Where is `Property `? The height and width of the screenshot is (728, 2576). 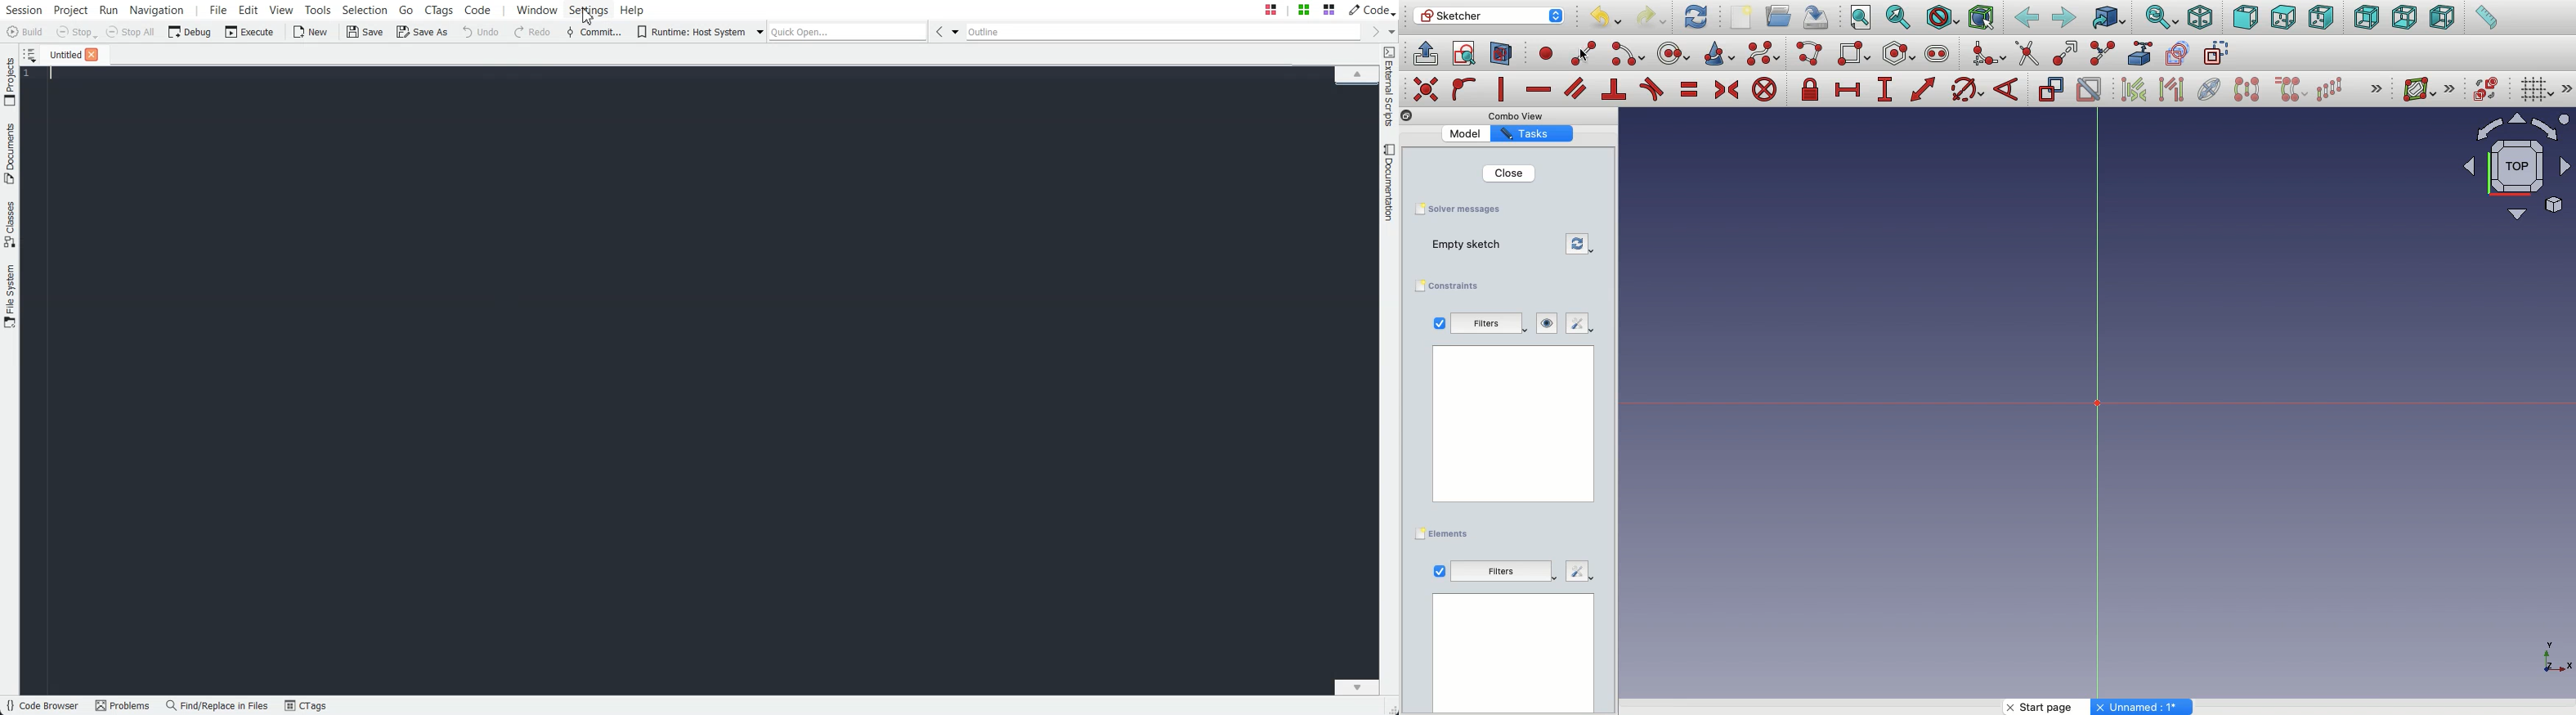 Property  is located at coordinates (1531, 135).